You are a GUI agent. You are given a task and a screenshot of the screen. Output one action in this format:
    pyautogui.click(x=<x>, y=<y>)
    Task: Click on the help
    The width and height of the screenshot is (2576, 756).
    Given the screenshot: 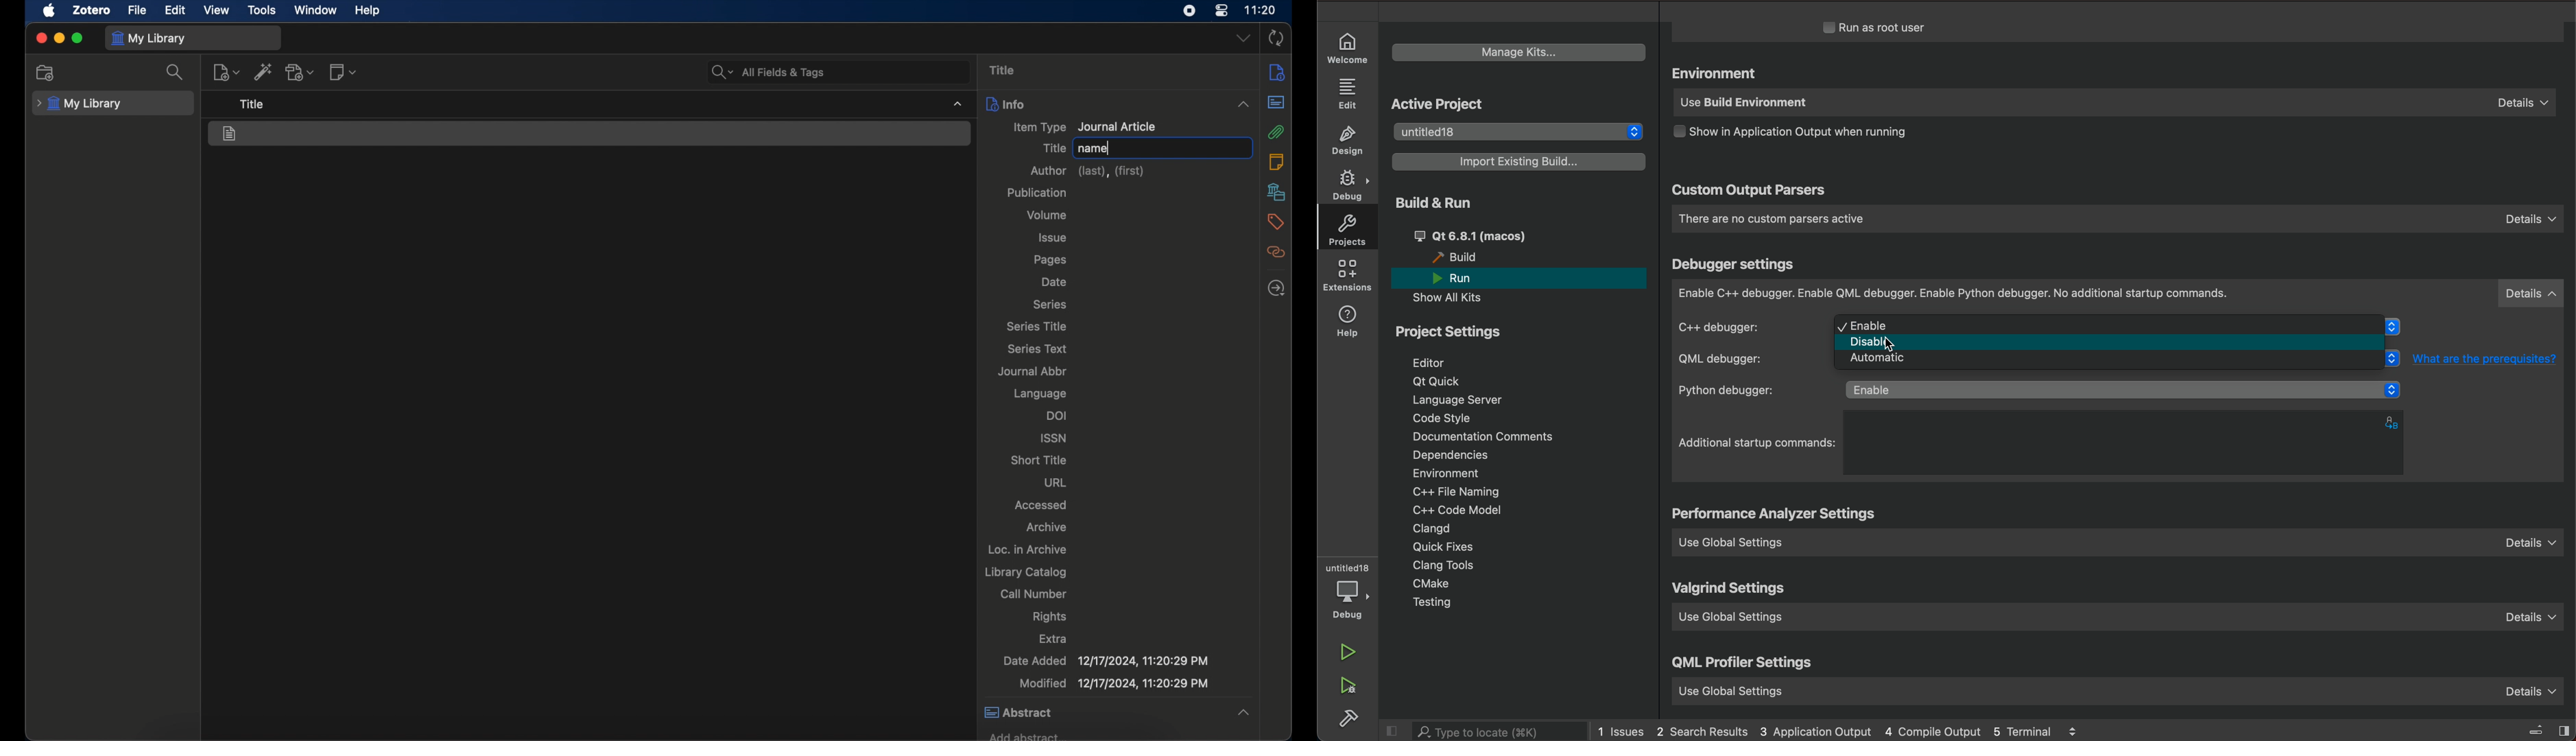 What is the action you would take?
    pyautogui.click(x=1351, y=322)
    